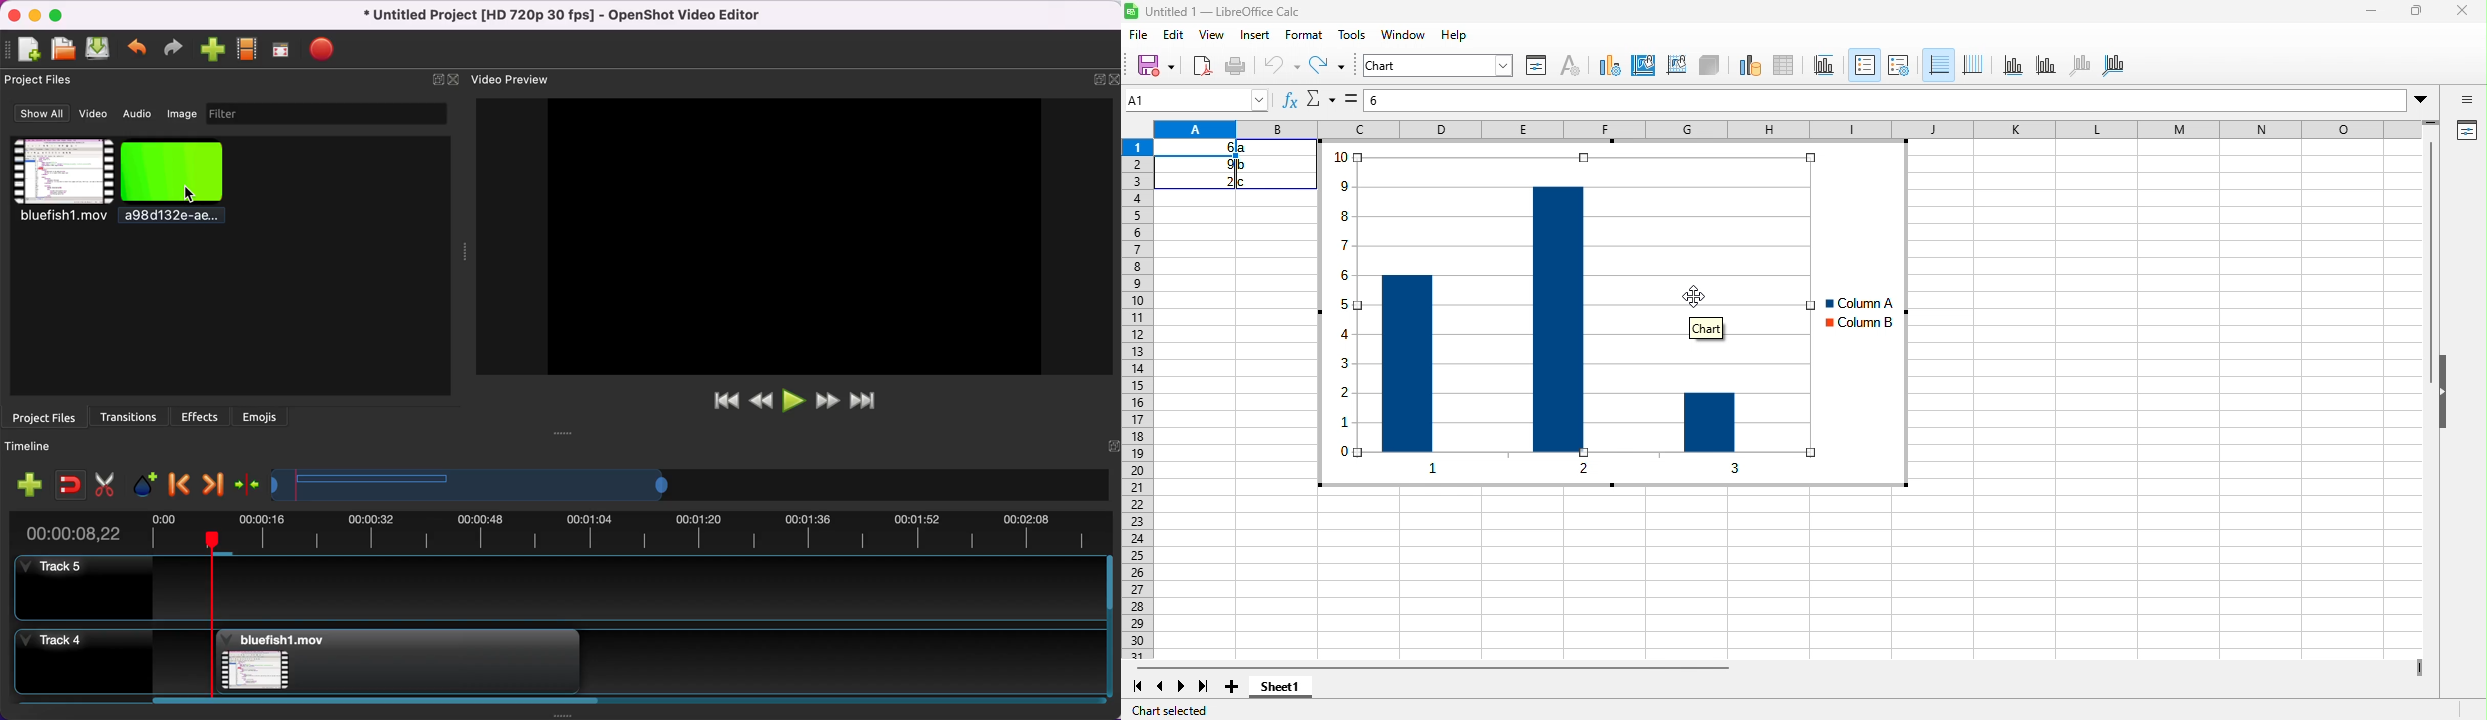 The image size is (2492, 728). I want to click on data ranges, so click(1749, 66).